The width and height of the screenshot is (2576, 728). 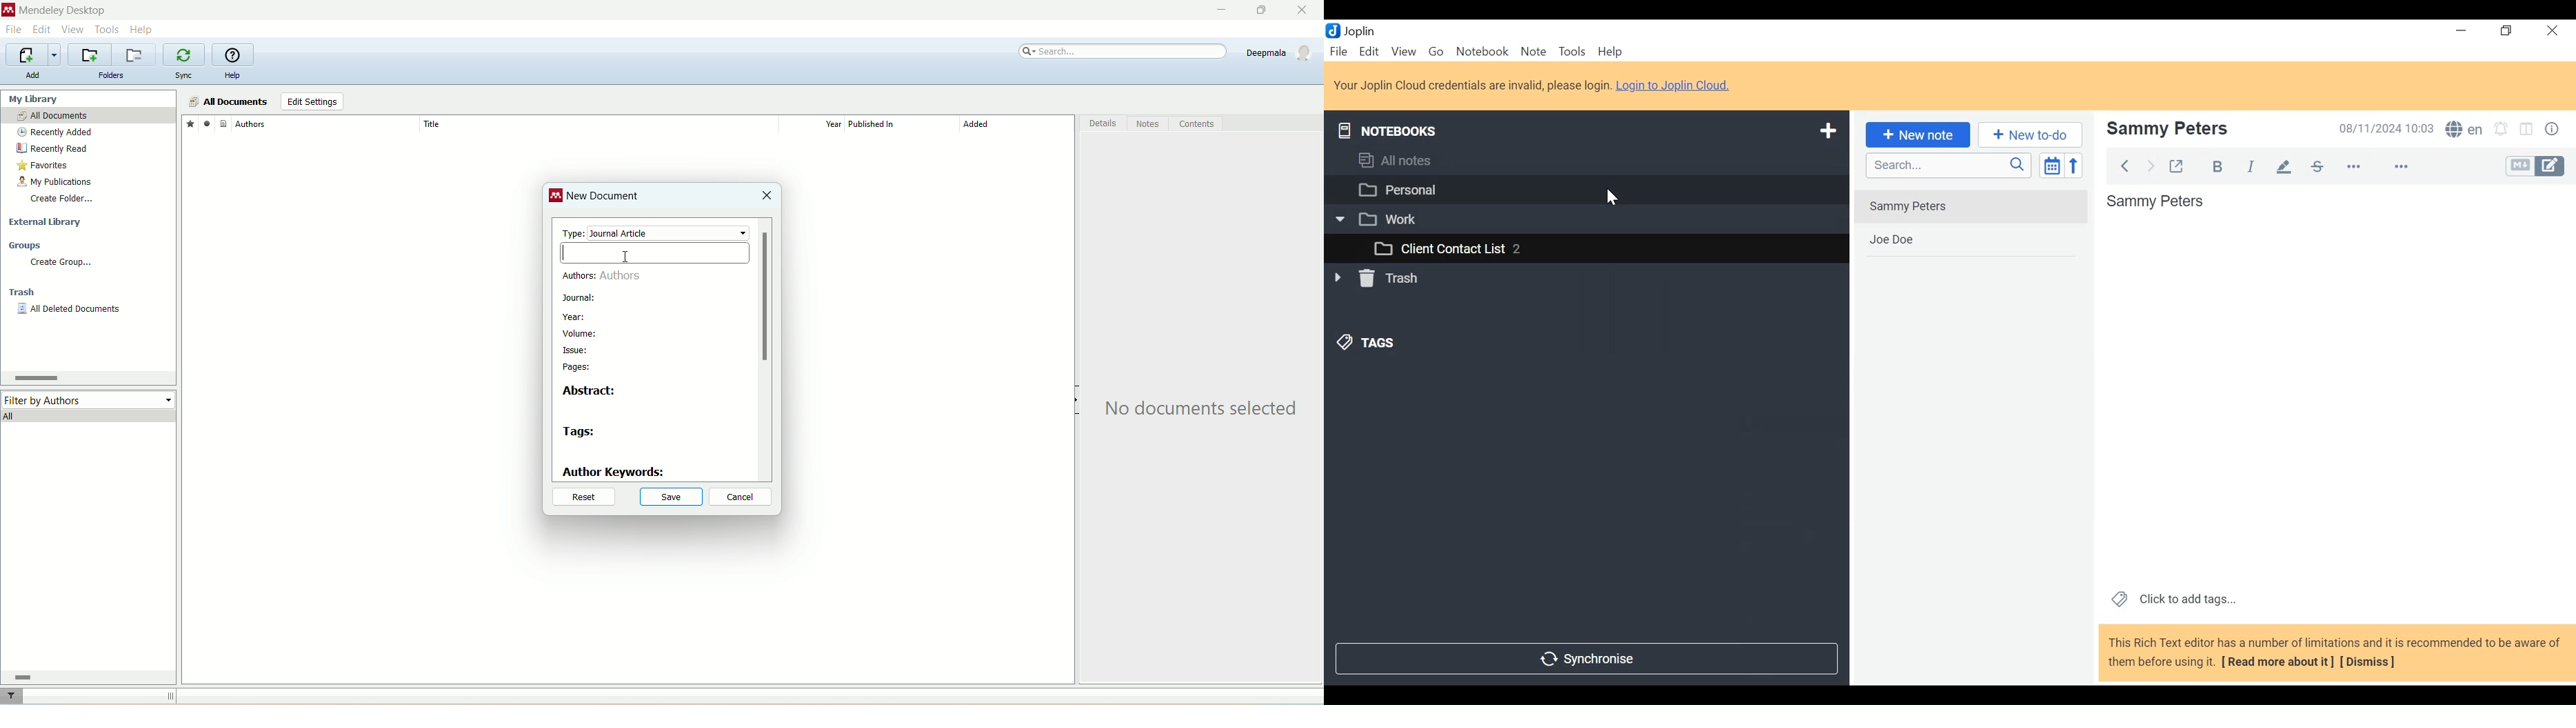 What do you see at coordinates (2074, 166) in the screenshot?
I see `Reverse sort order` at bounding box center [2074, 166].